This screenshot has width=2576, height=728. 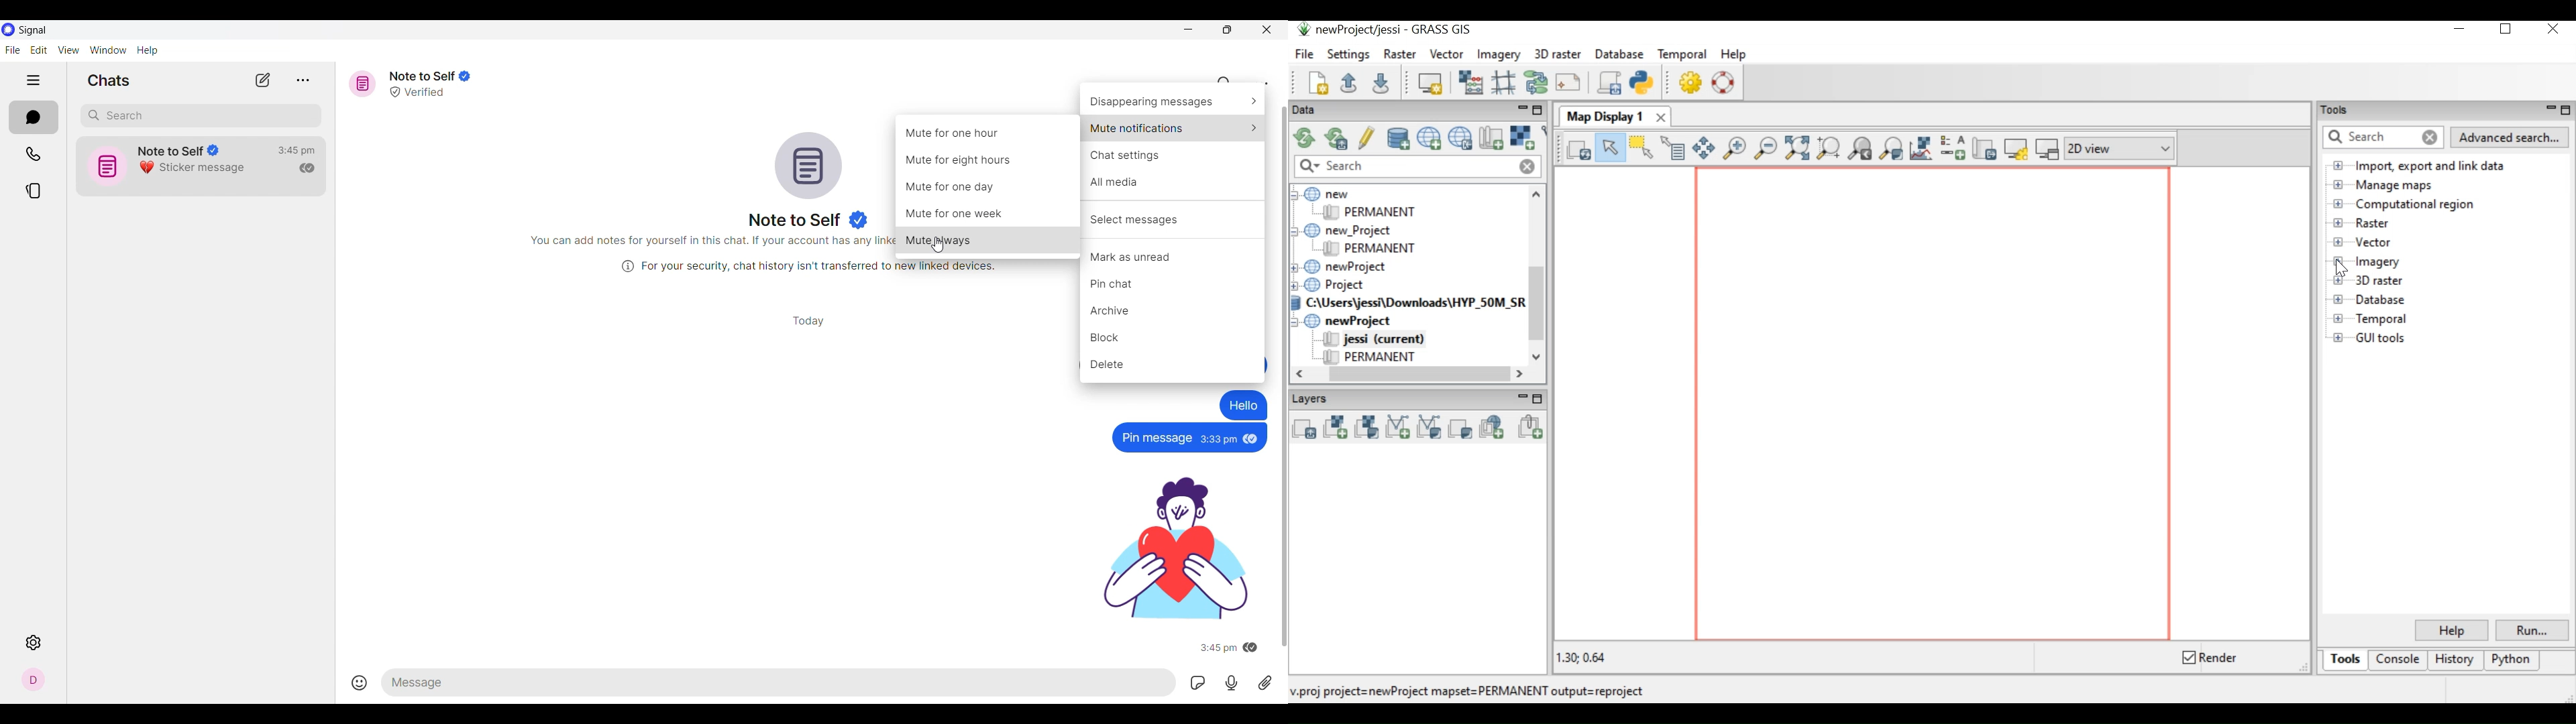 I want to click on Edit menu, so click(x=39, y=50).